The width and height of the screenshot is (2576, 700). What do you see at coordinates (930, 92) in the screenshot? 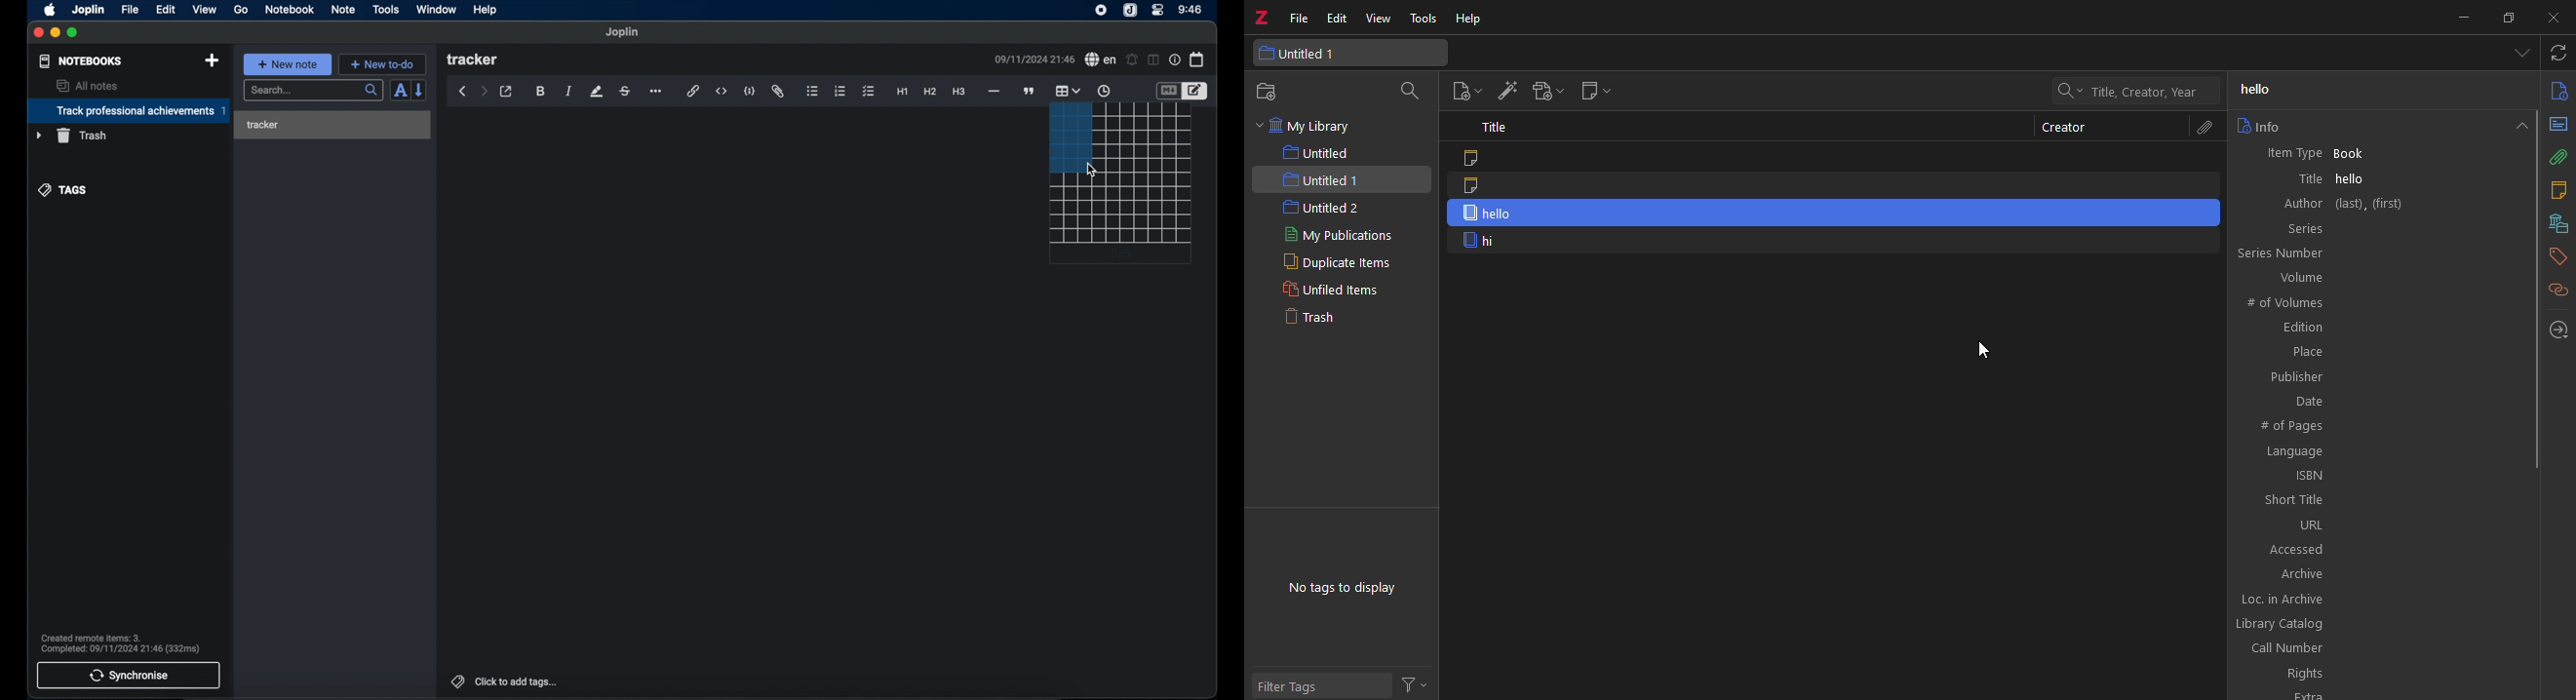
I see `heading 2` at bounding box center [930, 92].